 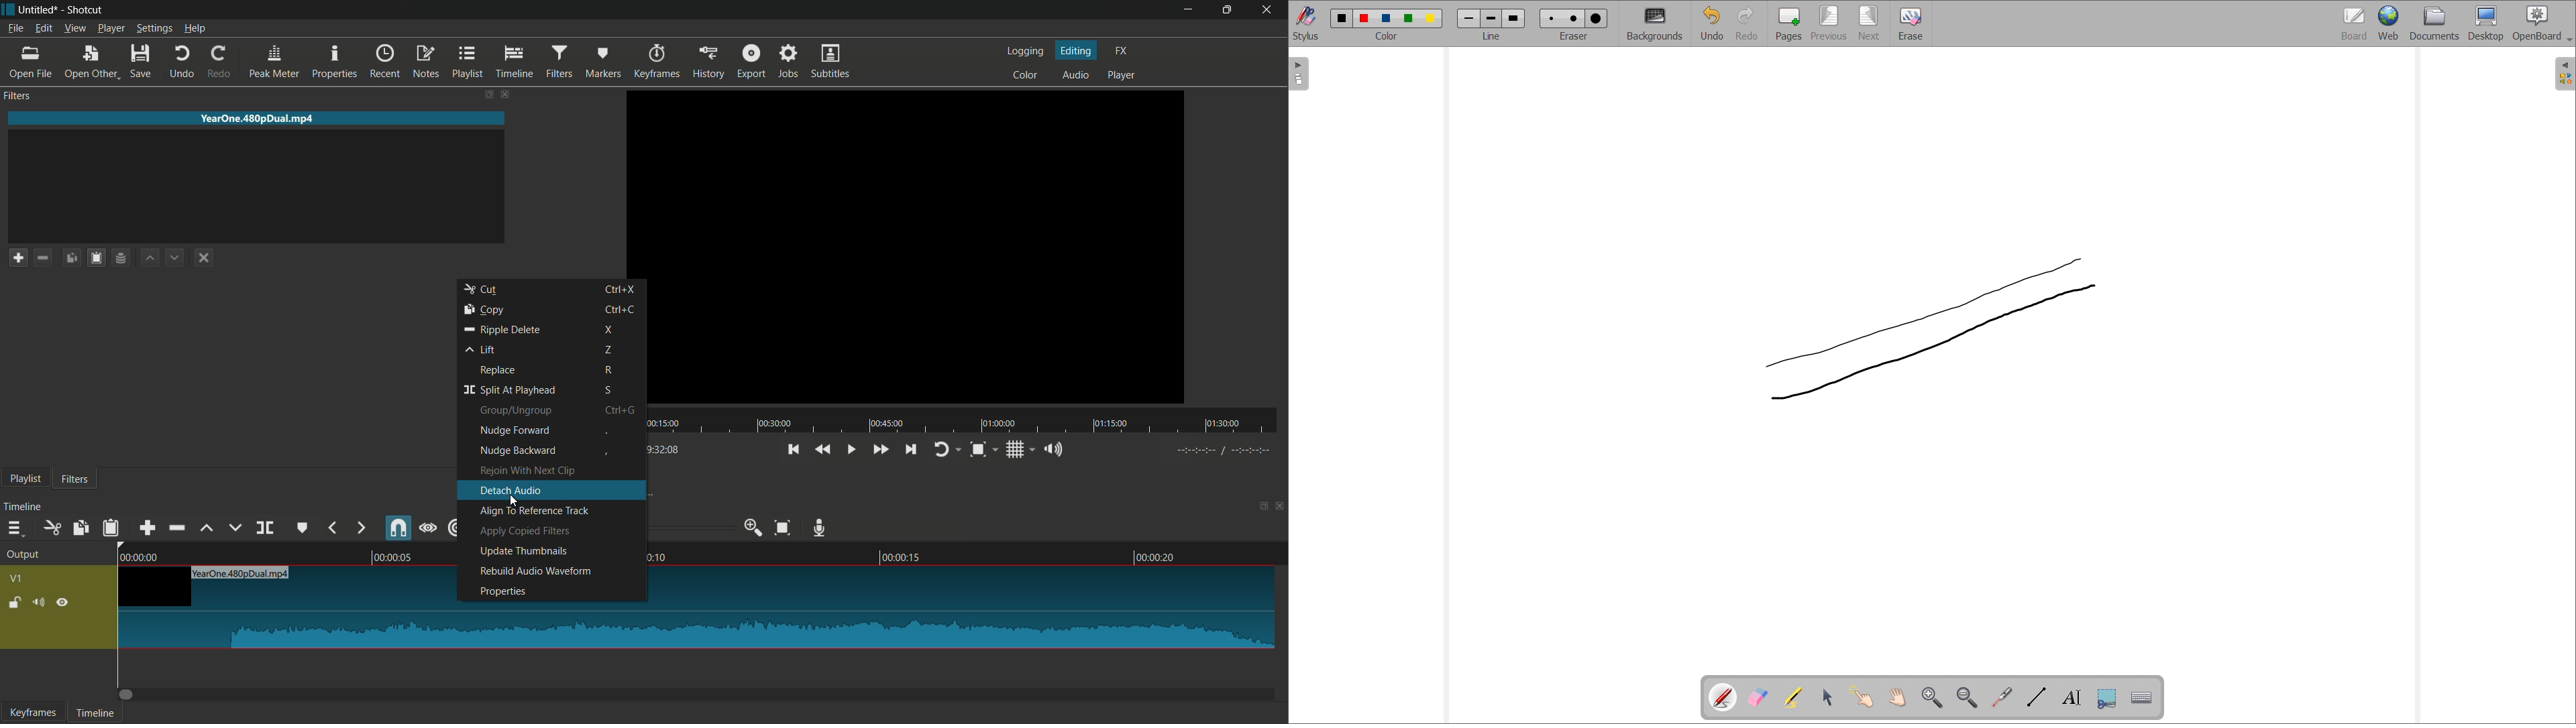 What do you see at coordinates (32, 713) in the screenshot?
I see `keyframes` at bounding box center [32, 713].